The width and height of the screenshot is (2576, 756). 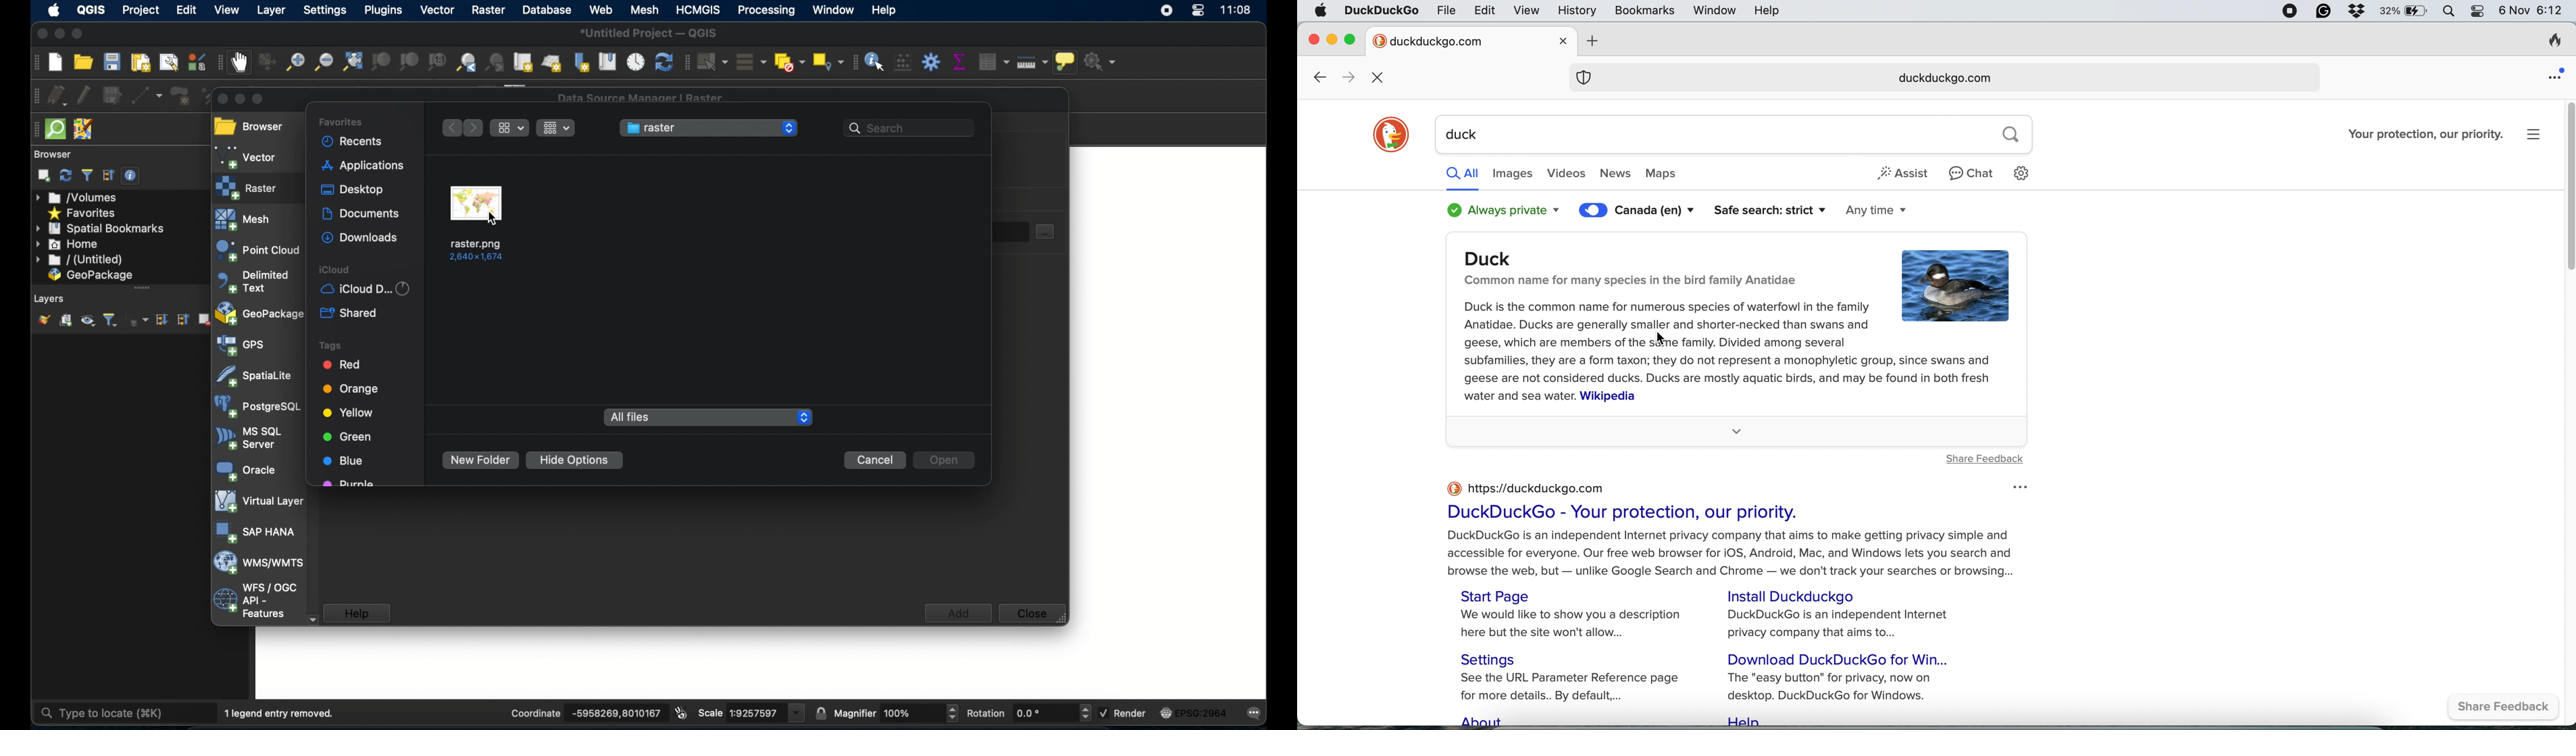 What do you see at coordinates (348, 411) in the screenshot?
I see `yellow` at bounding box center [348, 411].